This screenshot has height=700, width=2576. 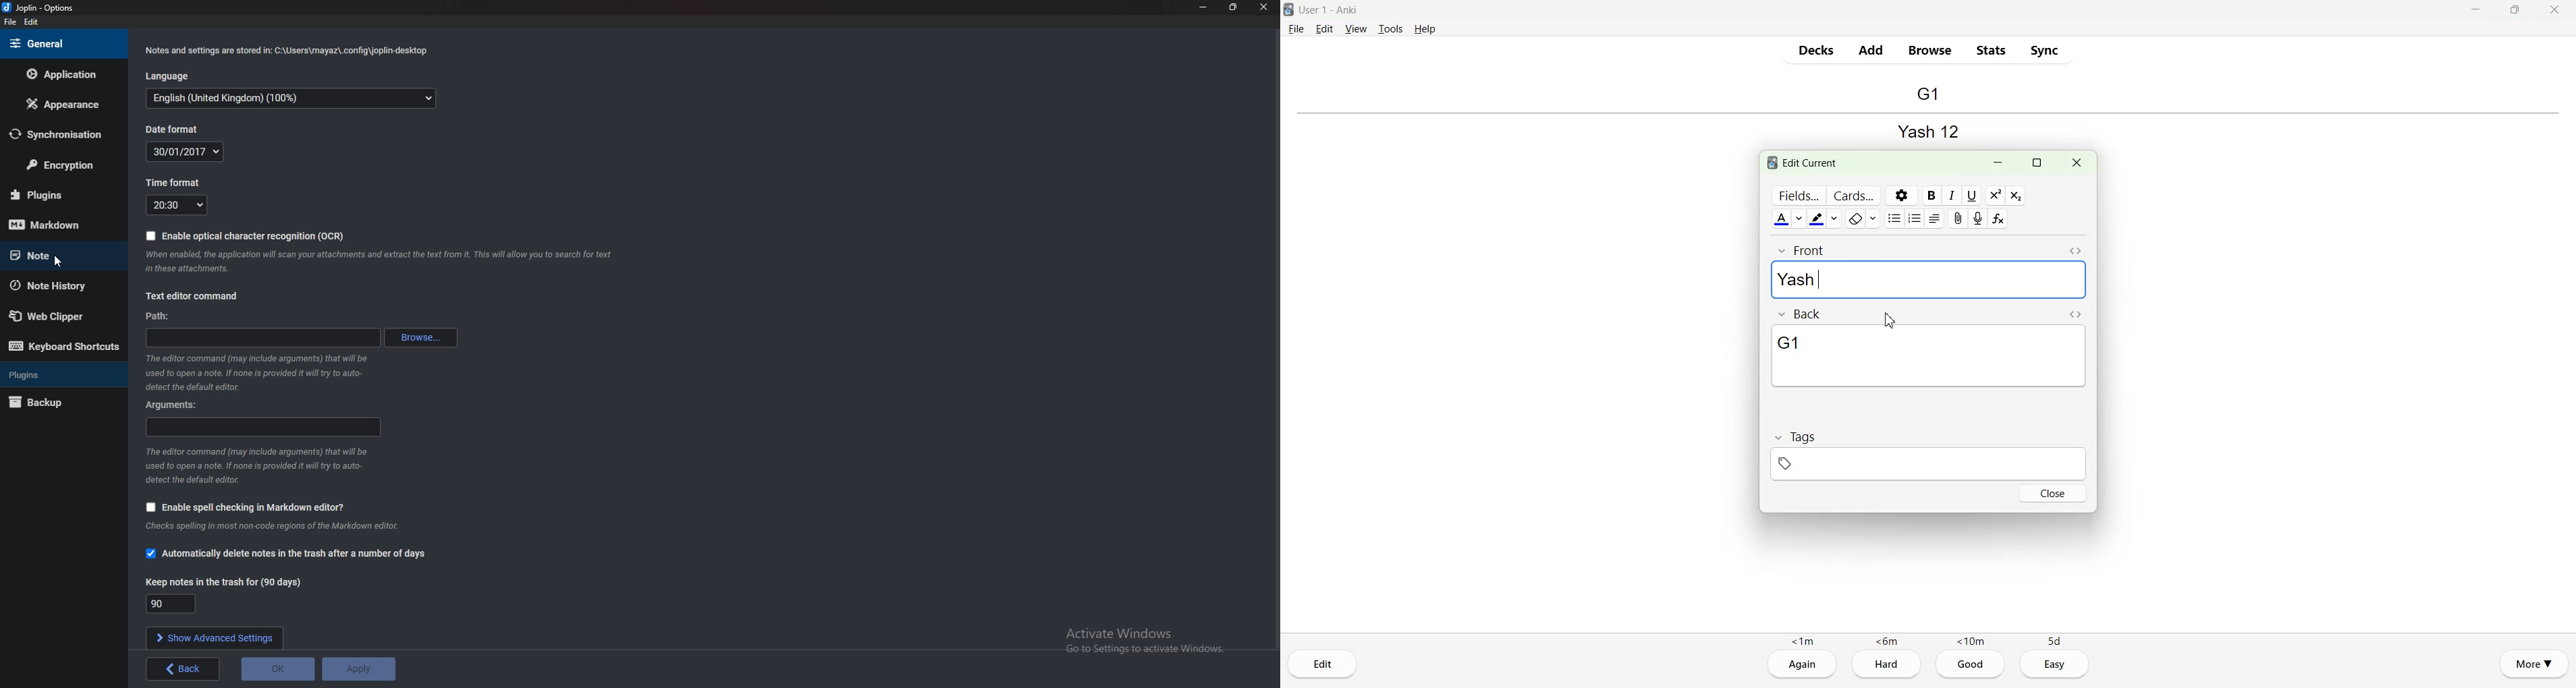 I want to click on browse, so click(x=422, y=336).